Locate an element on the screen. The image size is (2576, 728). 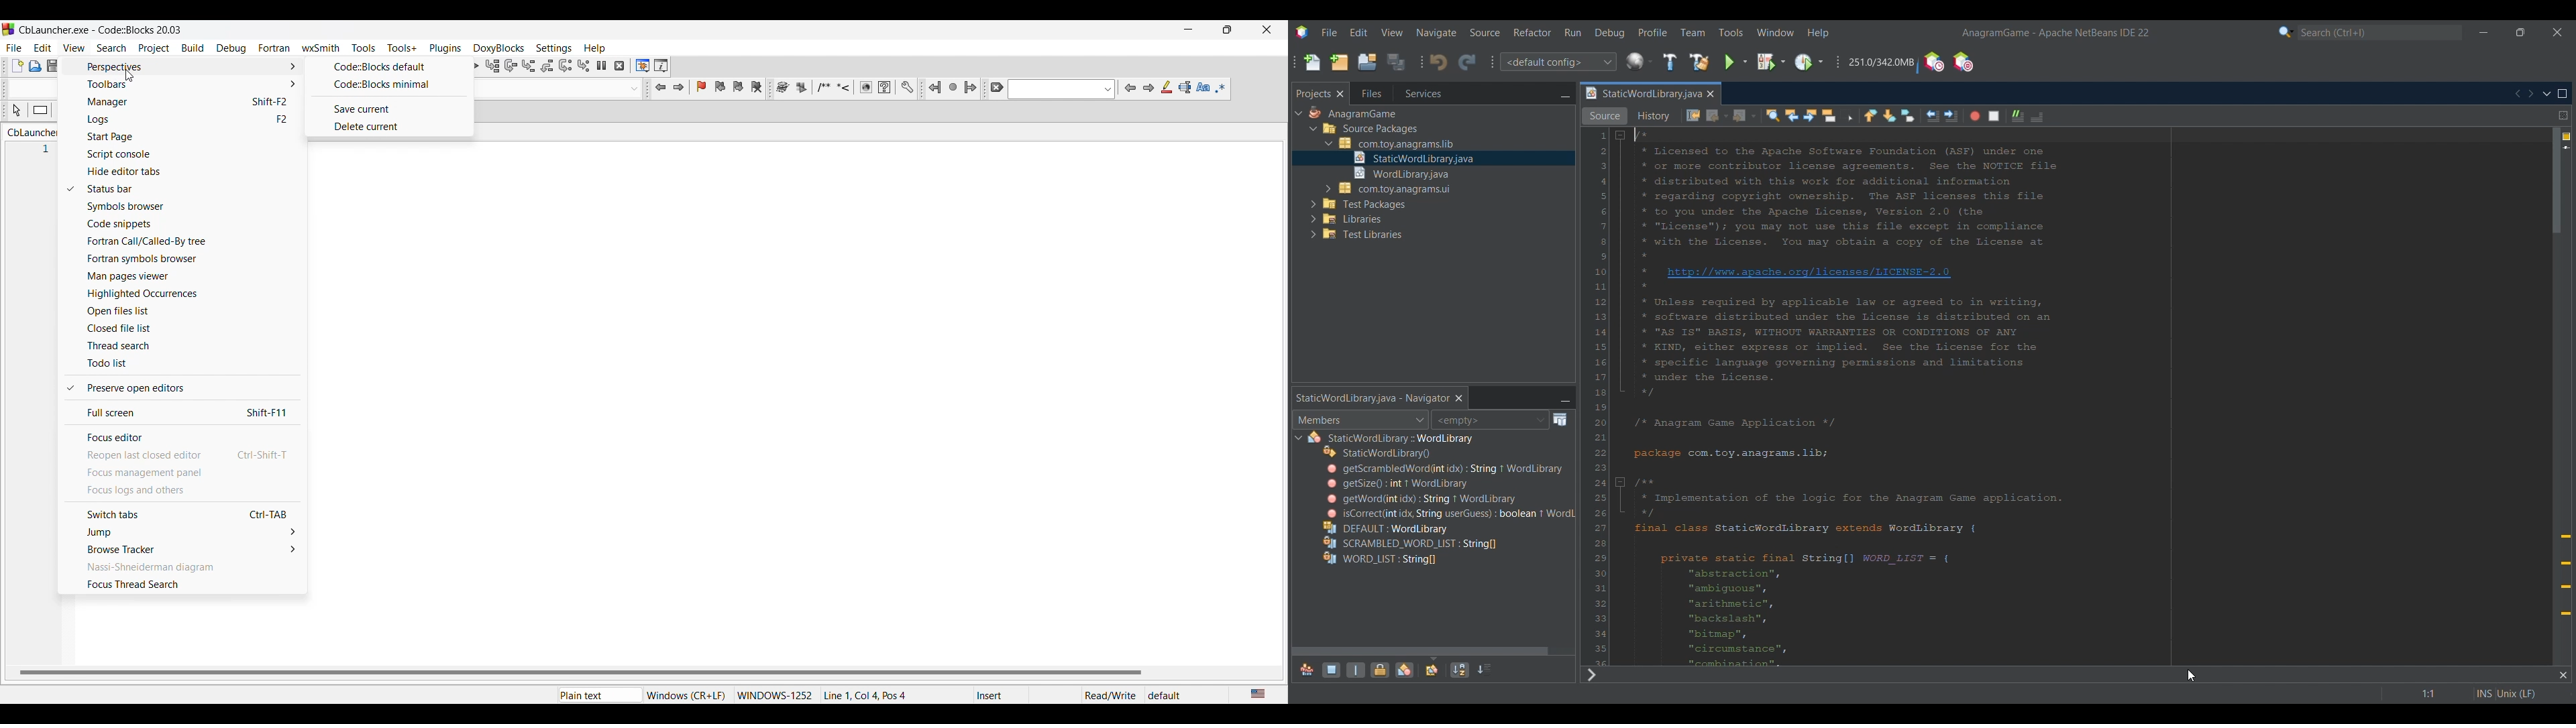
Switch tabs is located at coordinates (184, 514).